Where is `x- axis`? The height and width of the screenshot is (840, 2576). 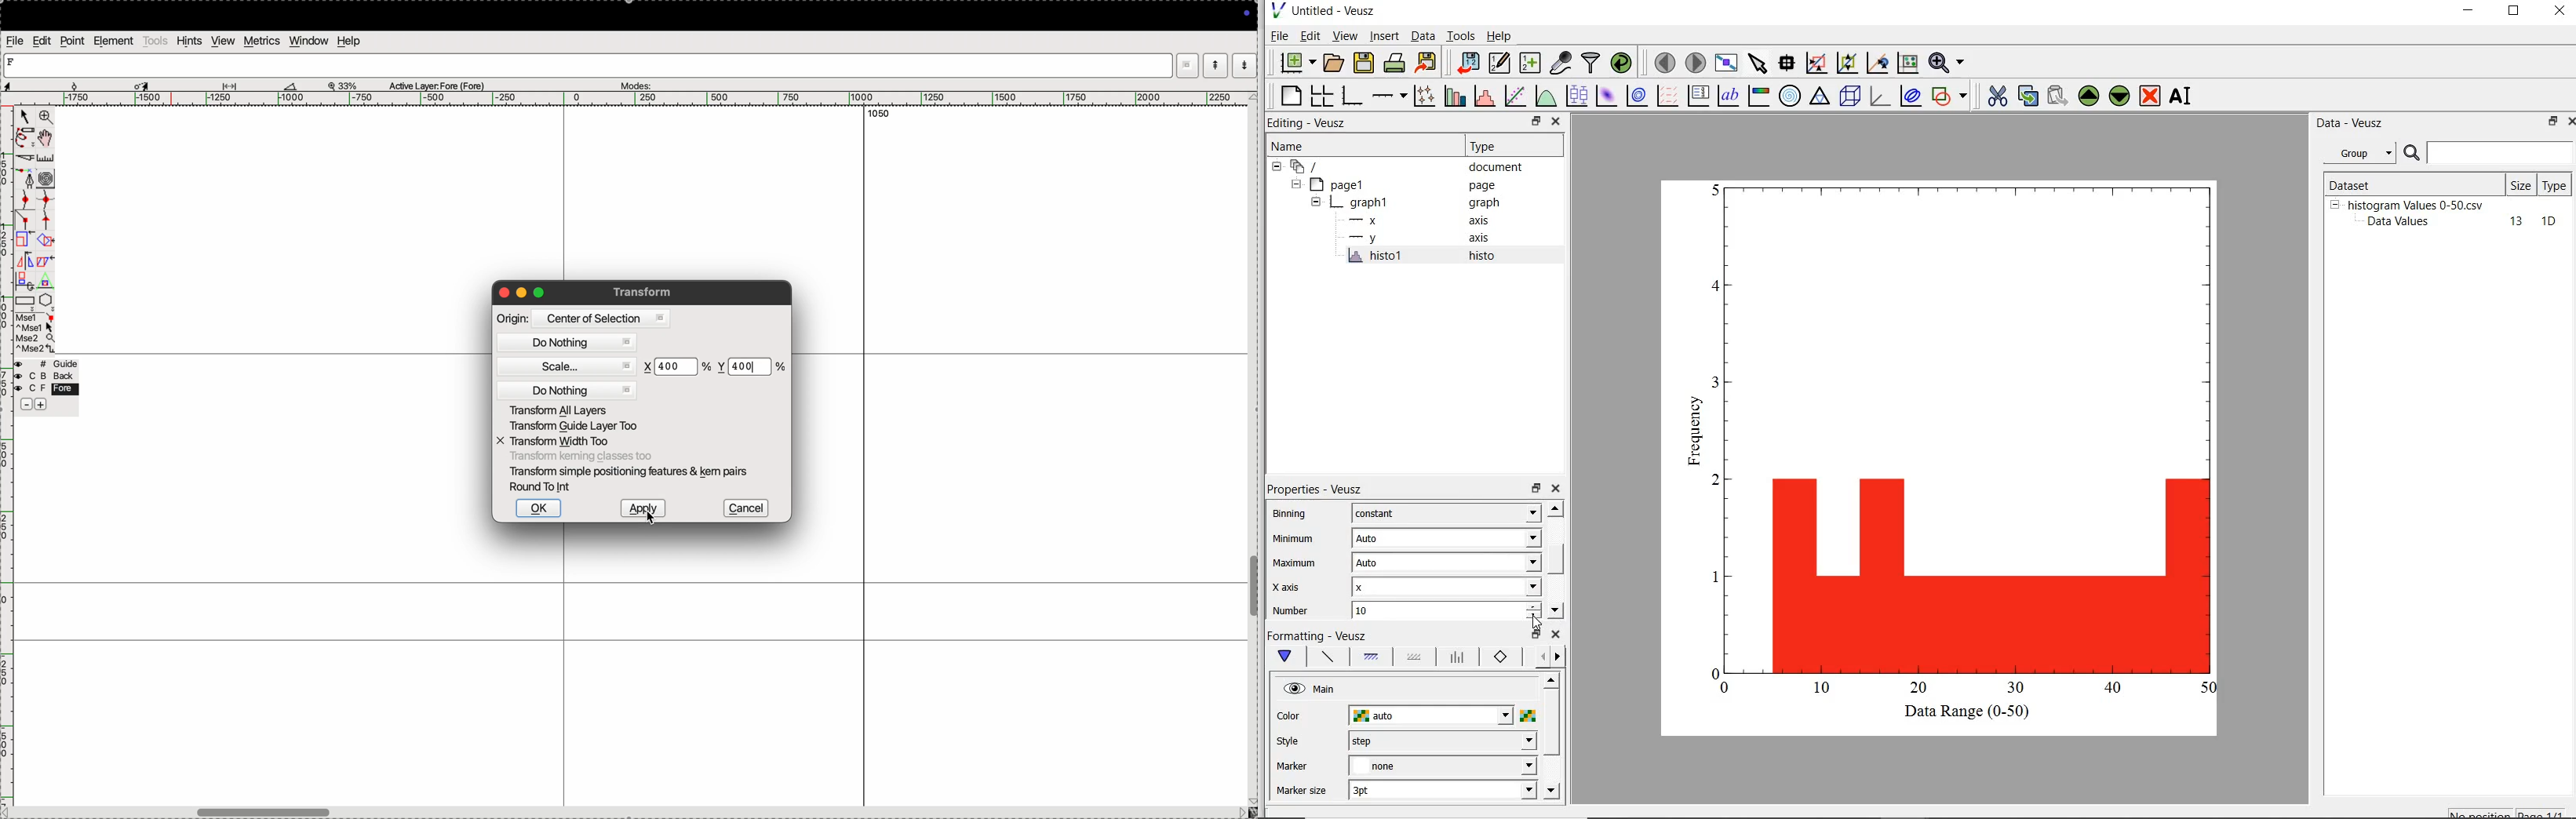 x- axis is located at coordinates (1366, 222).